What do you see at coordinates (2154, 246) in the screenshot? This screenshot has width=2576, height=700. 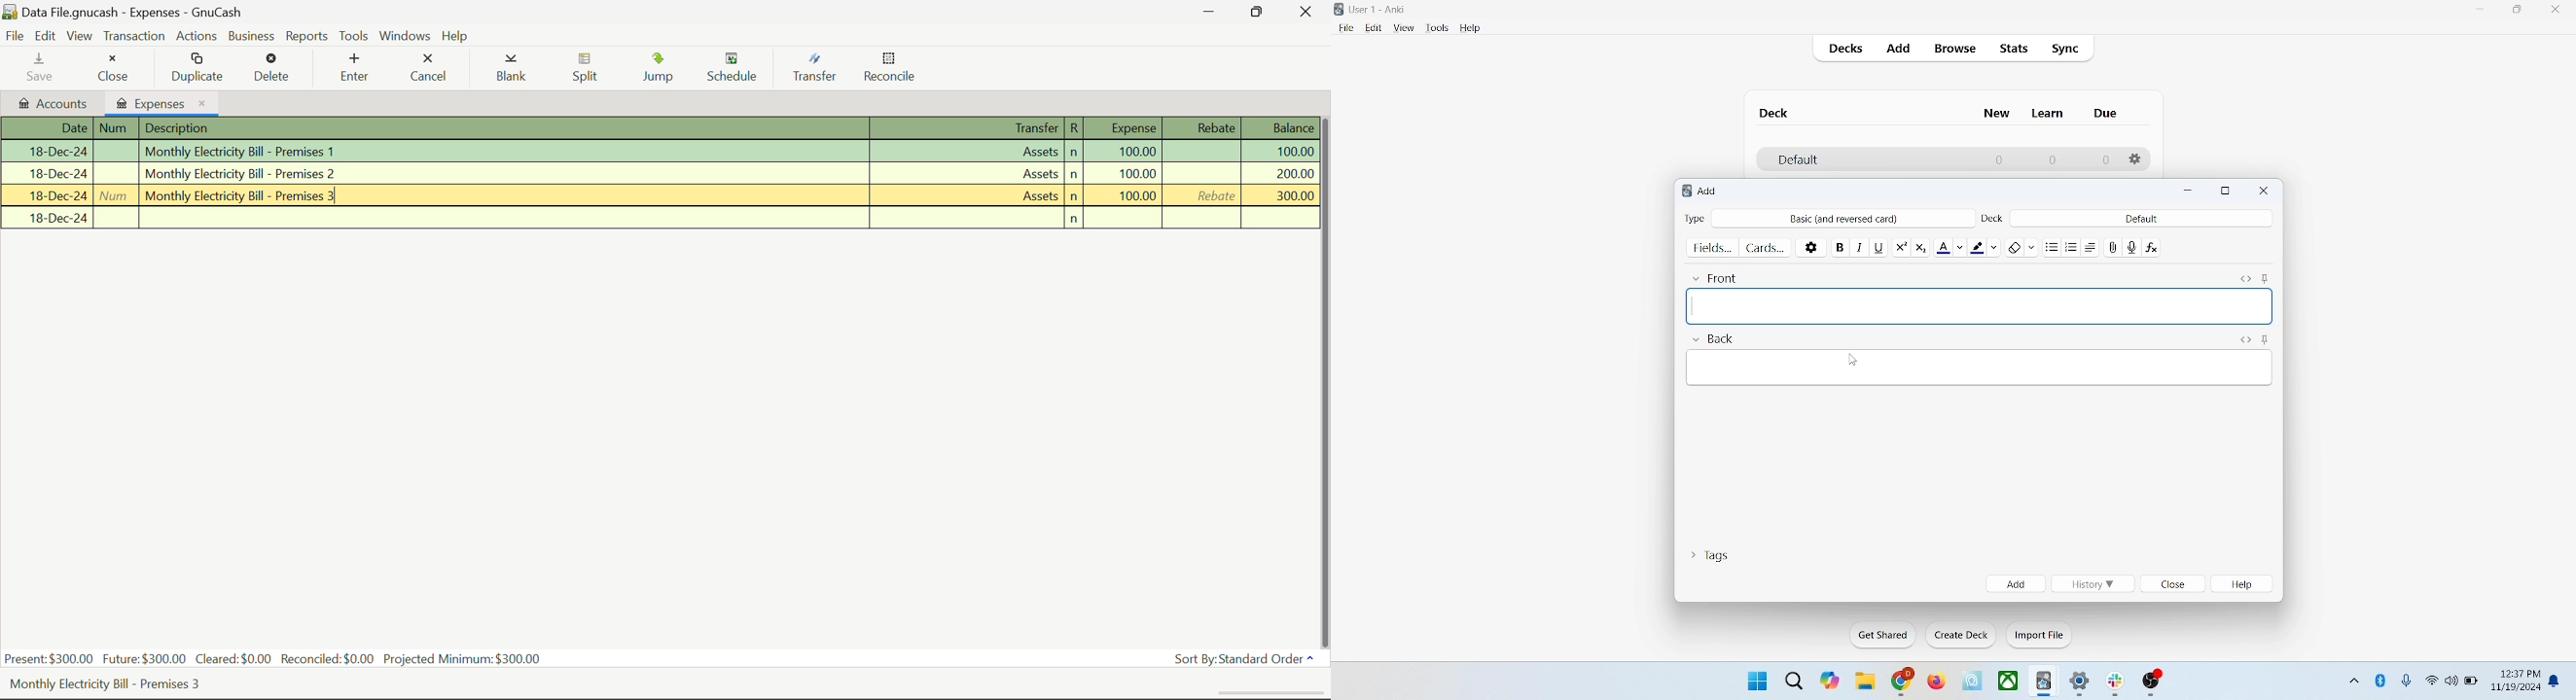 I see `function` at bounding box center [2154, 246].